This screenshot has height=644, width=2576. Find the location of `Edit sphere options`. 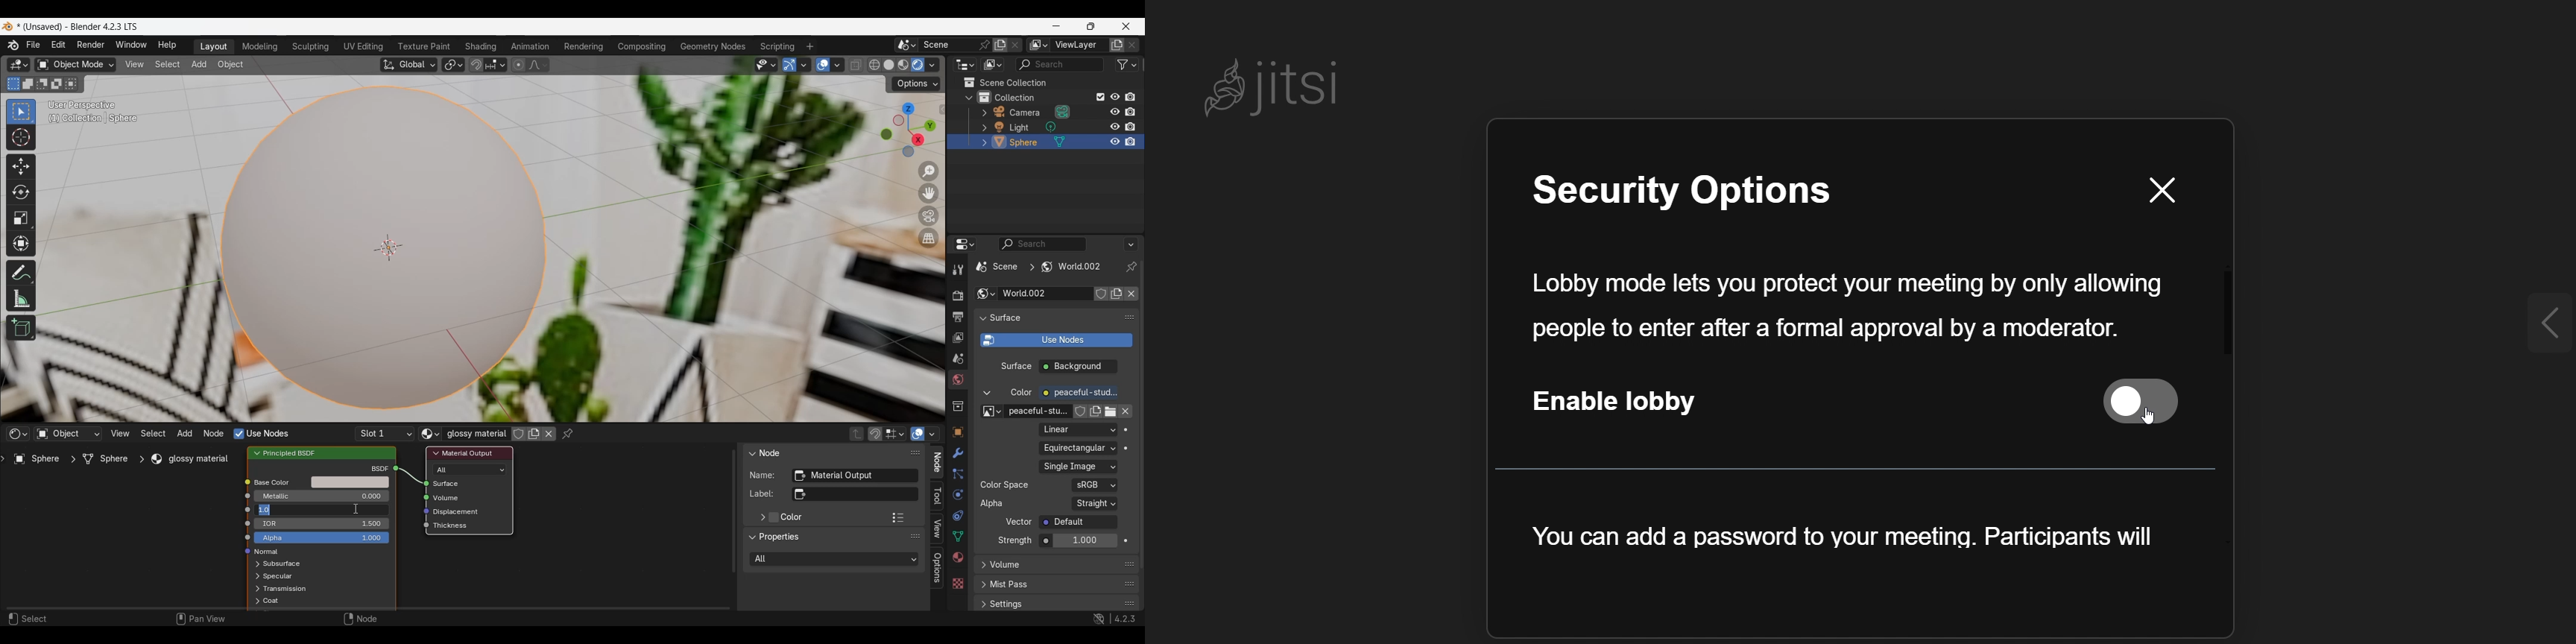

Edit sphere options is located at coordinates (999, 142).